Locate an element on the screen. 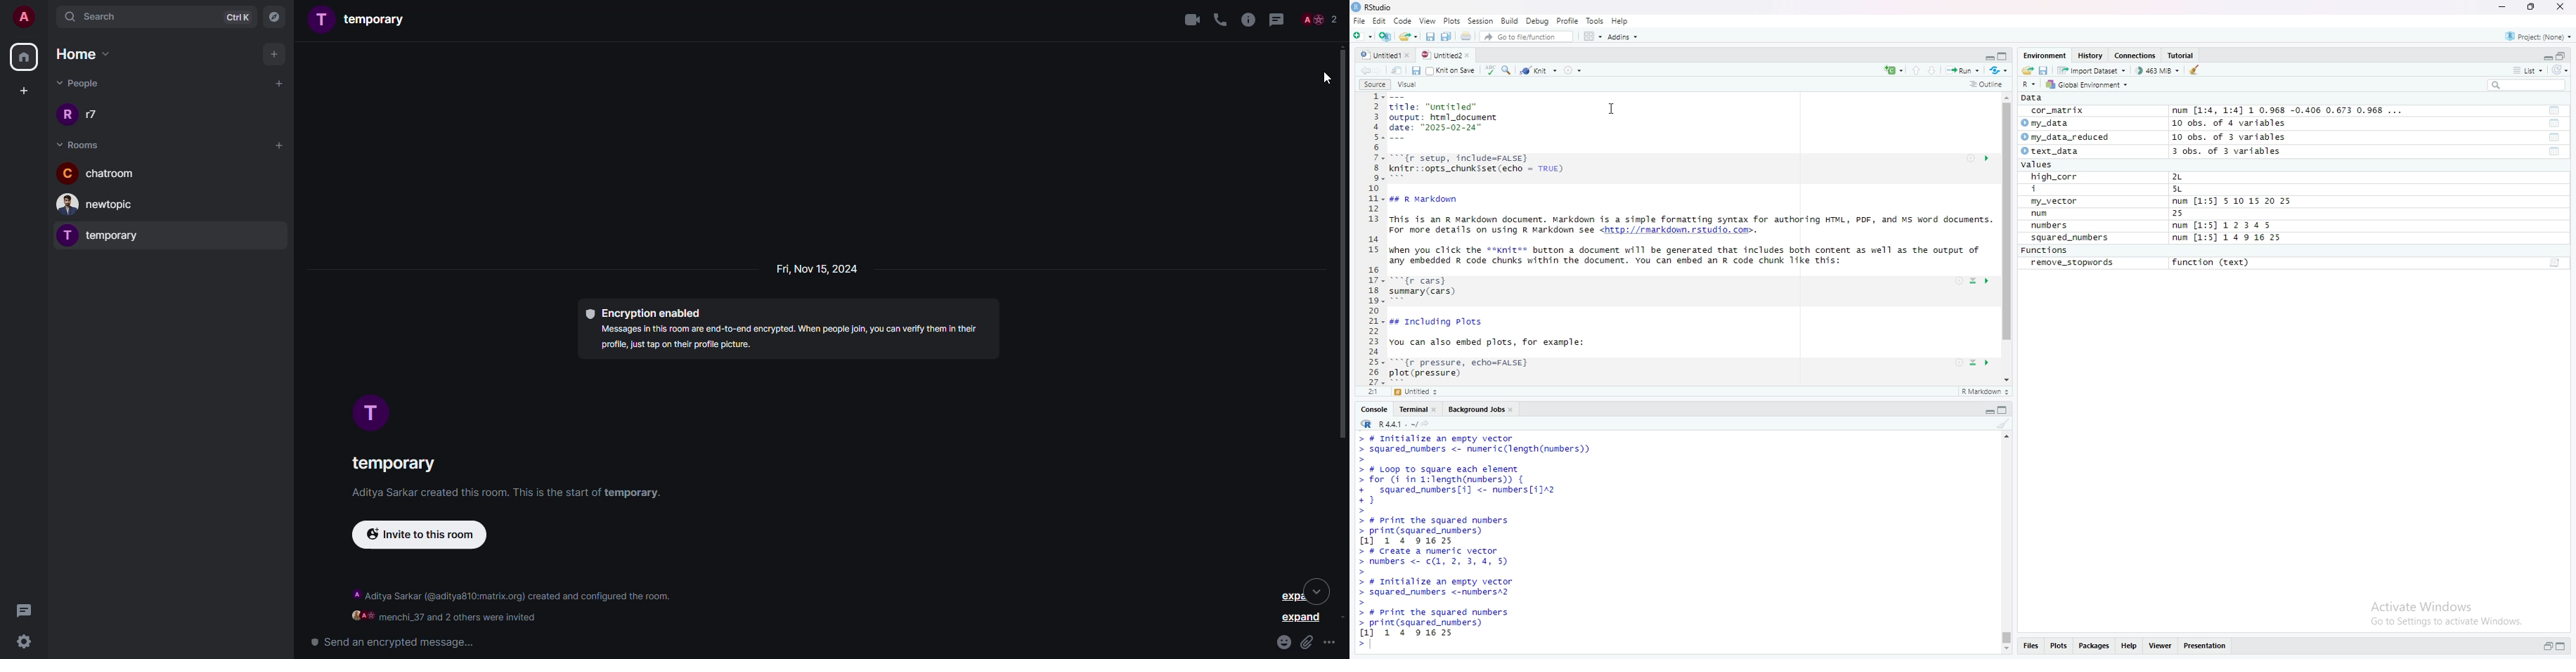 The image size is (2576, 672). maximize is located at coordinates (2002, 411).